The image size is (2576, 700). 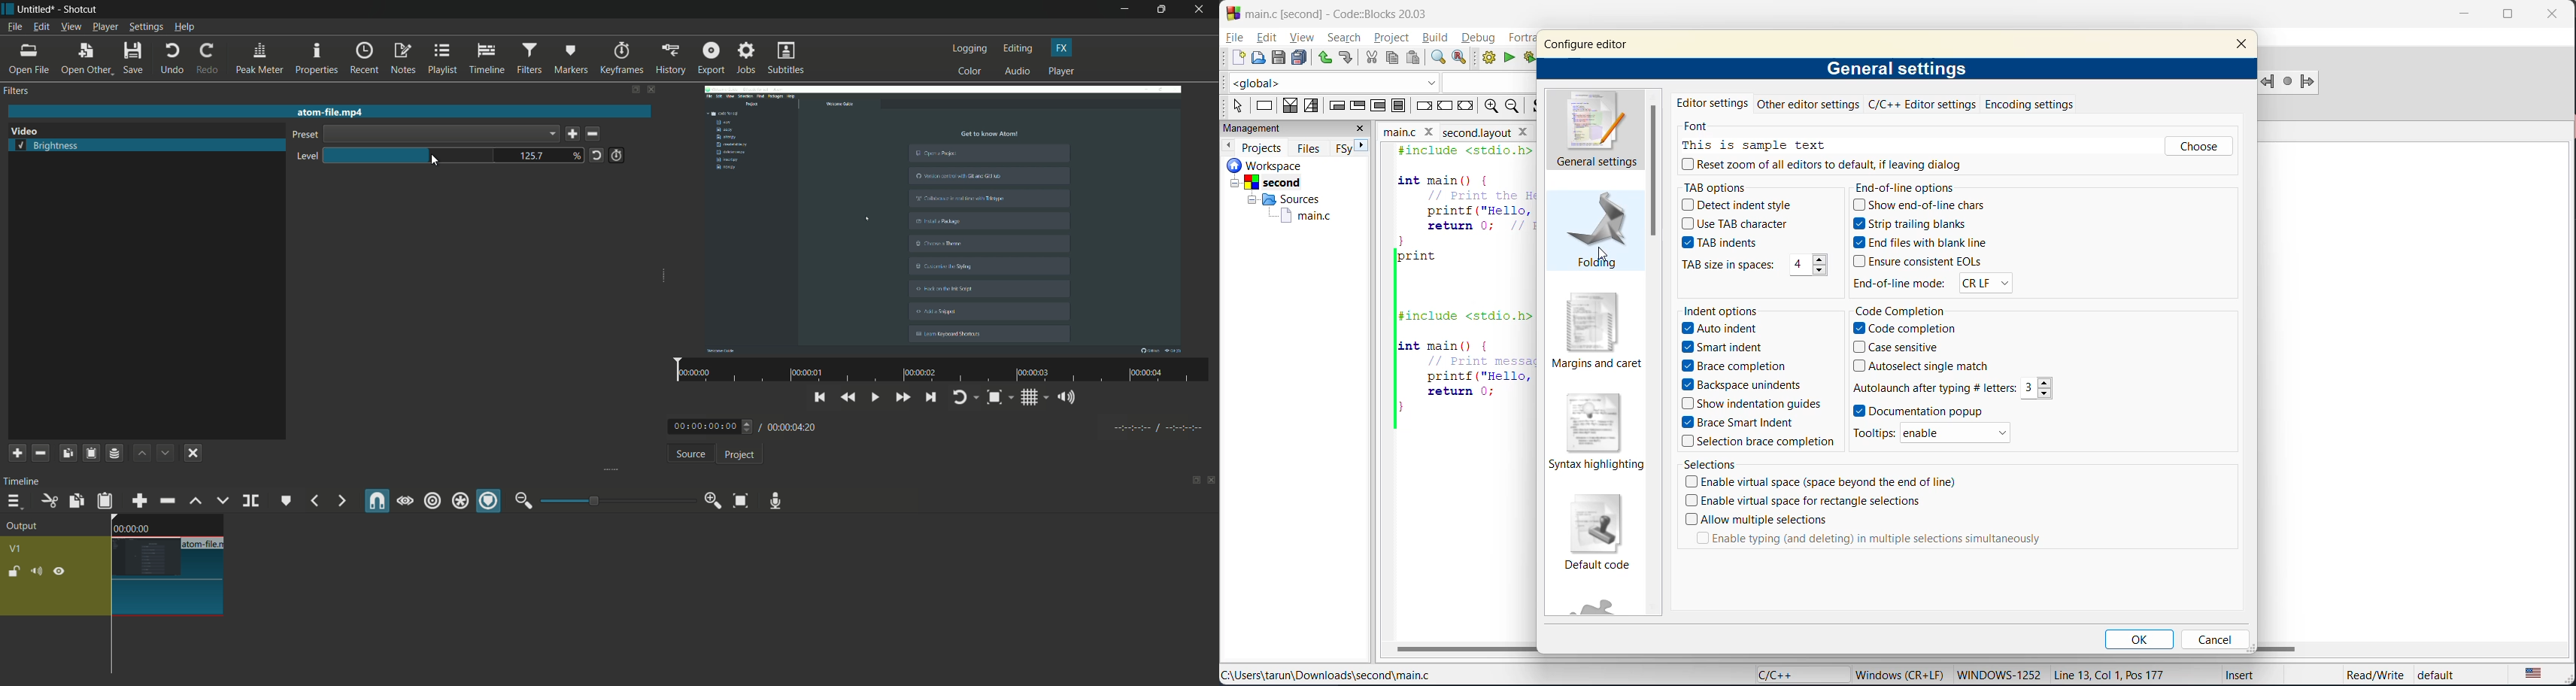 I want to click on dropdown, so click(x=441, y=134).